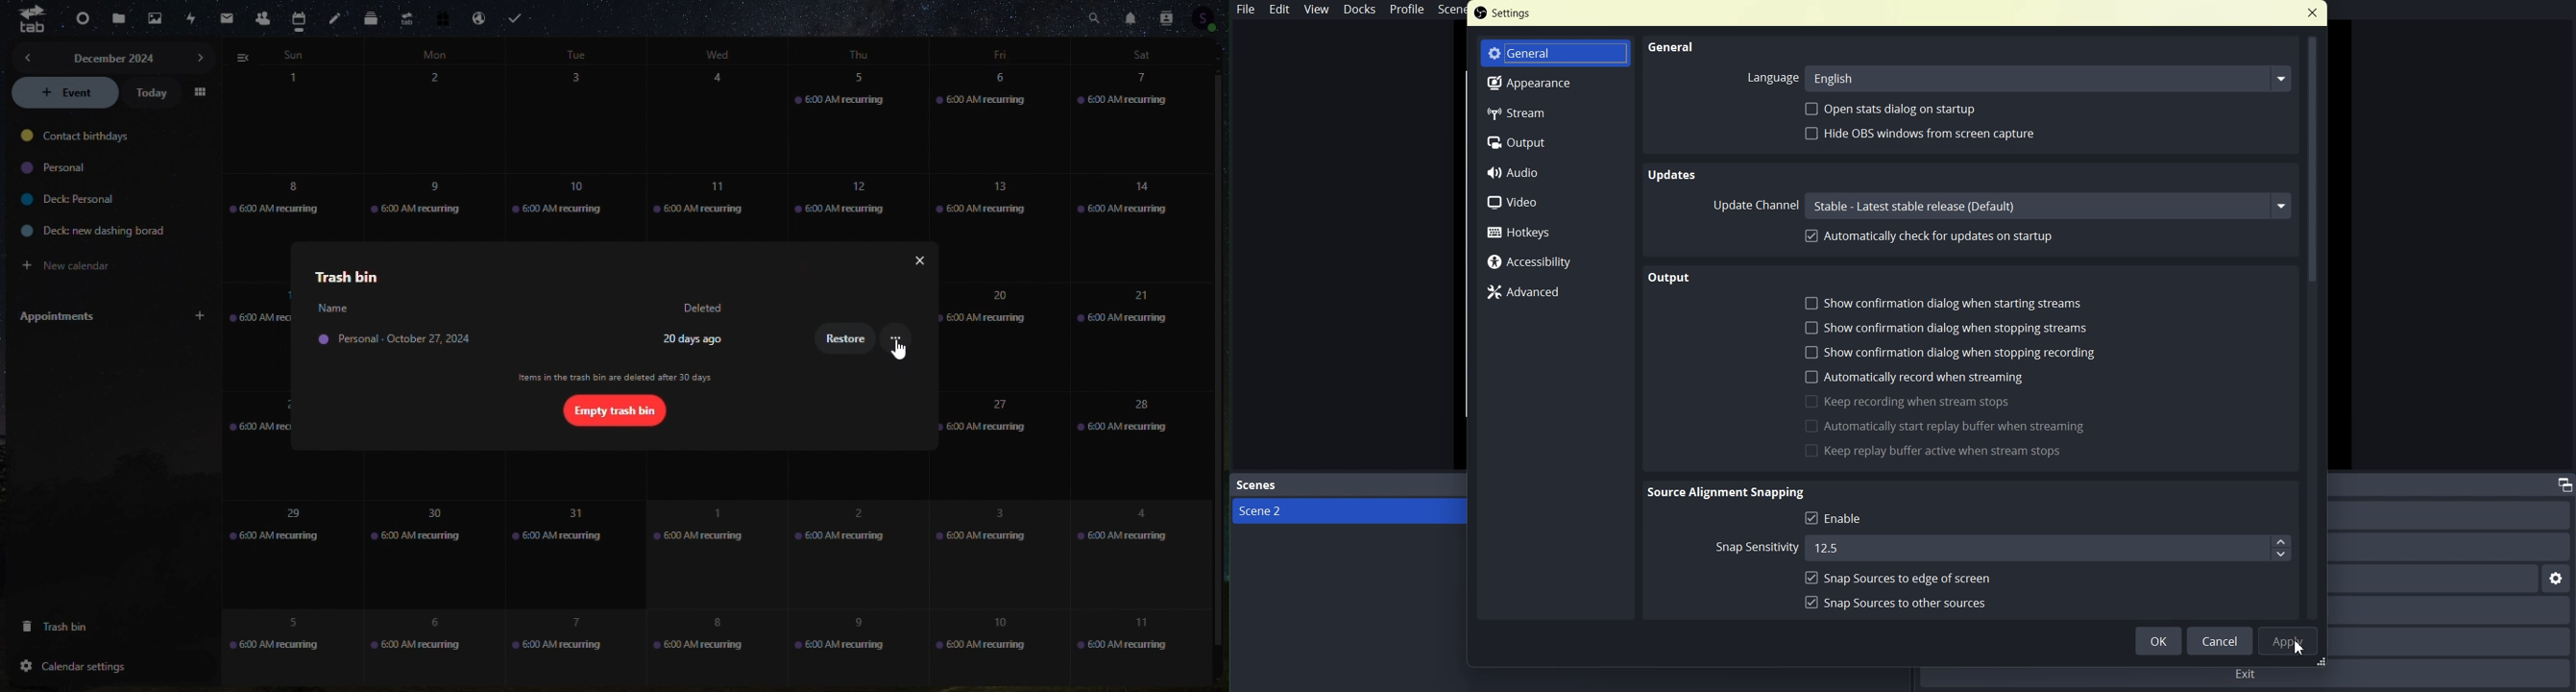 The height and width of the screenshot is (700, 2576). I want to click on tab, so click(32, 23).